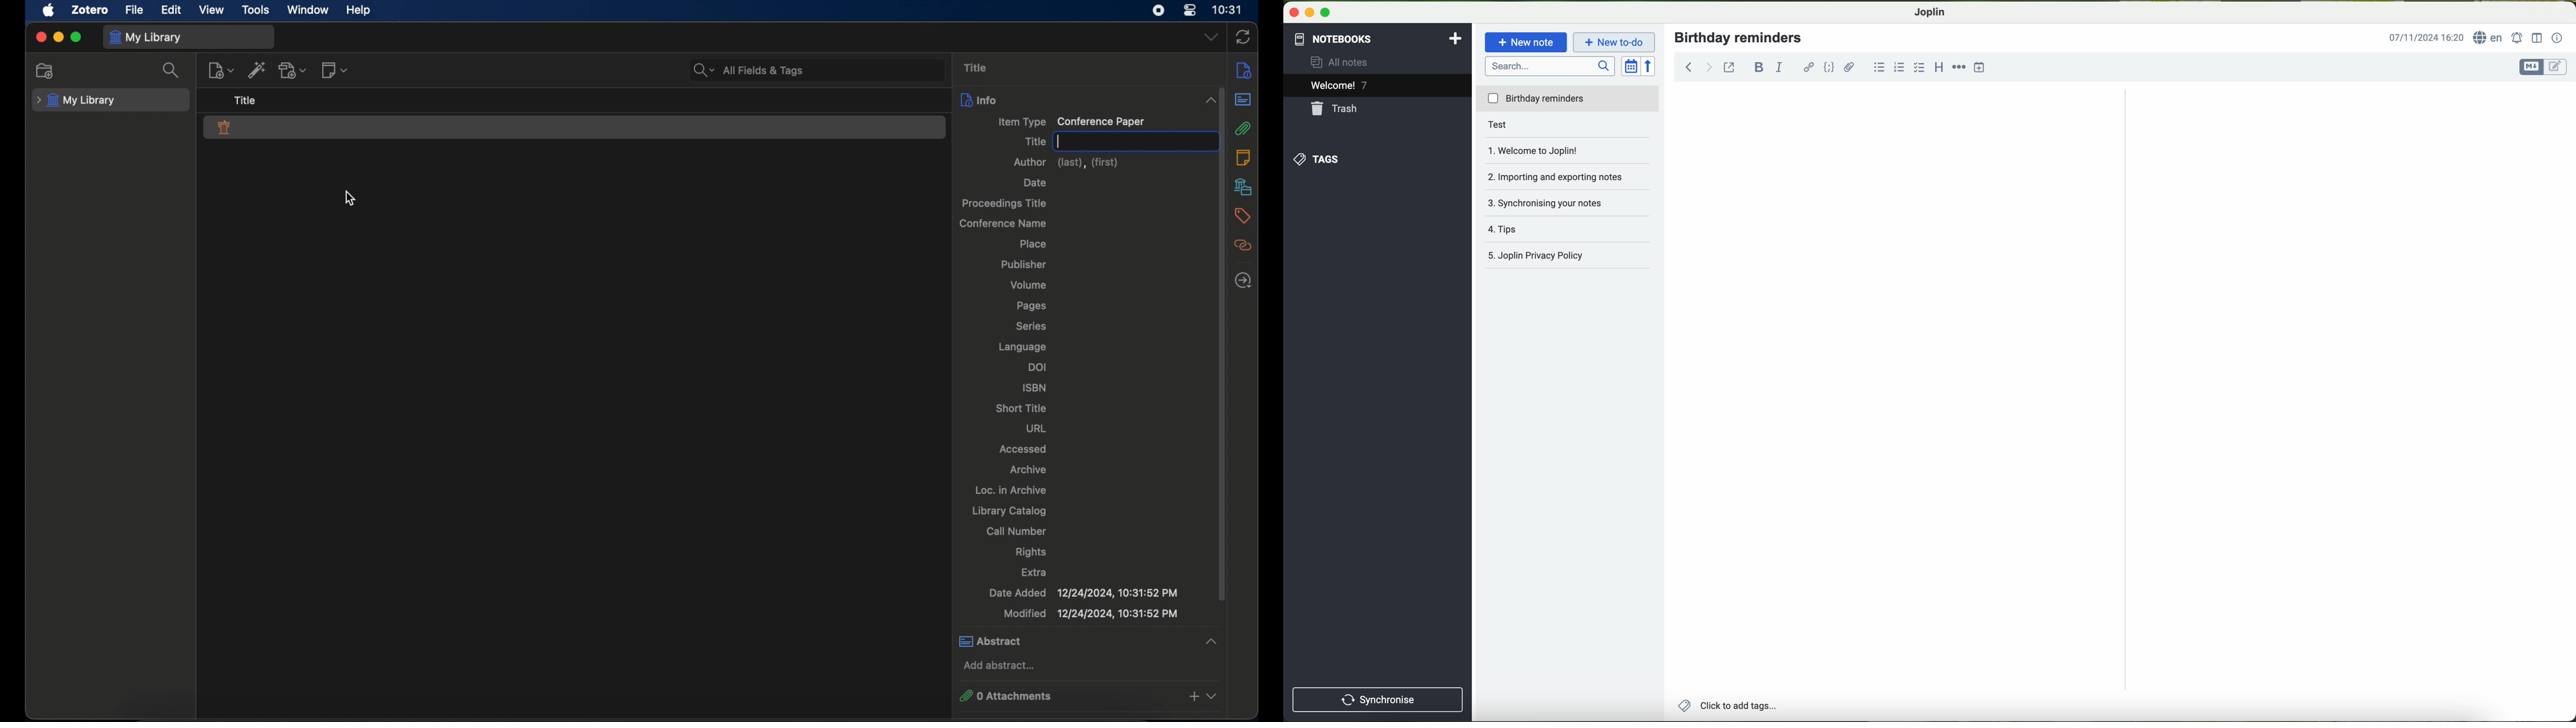  Describe the element at coordinates (1780, 68) in the screenshot. I see `italic` at that location.